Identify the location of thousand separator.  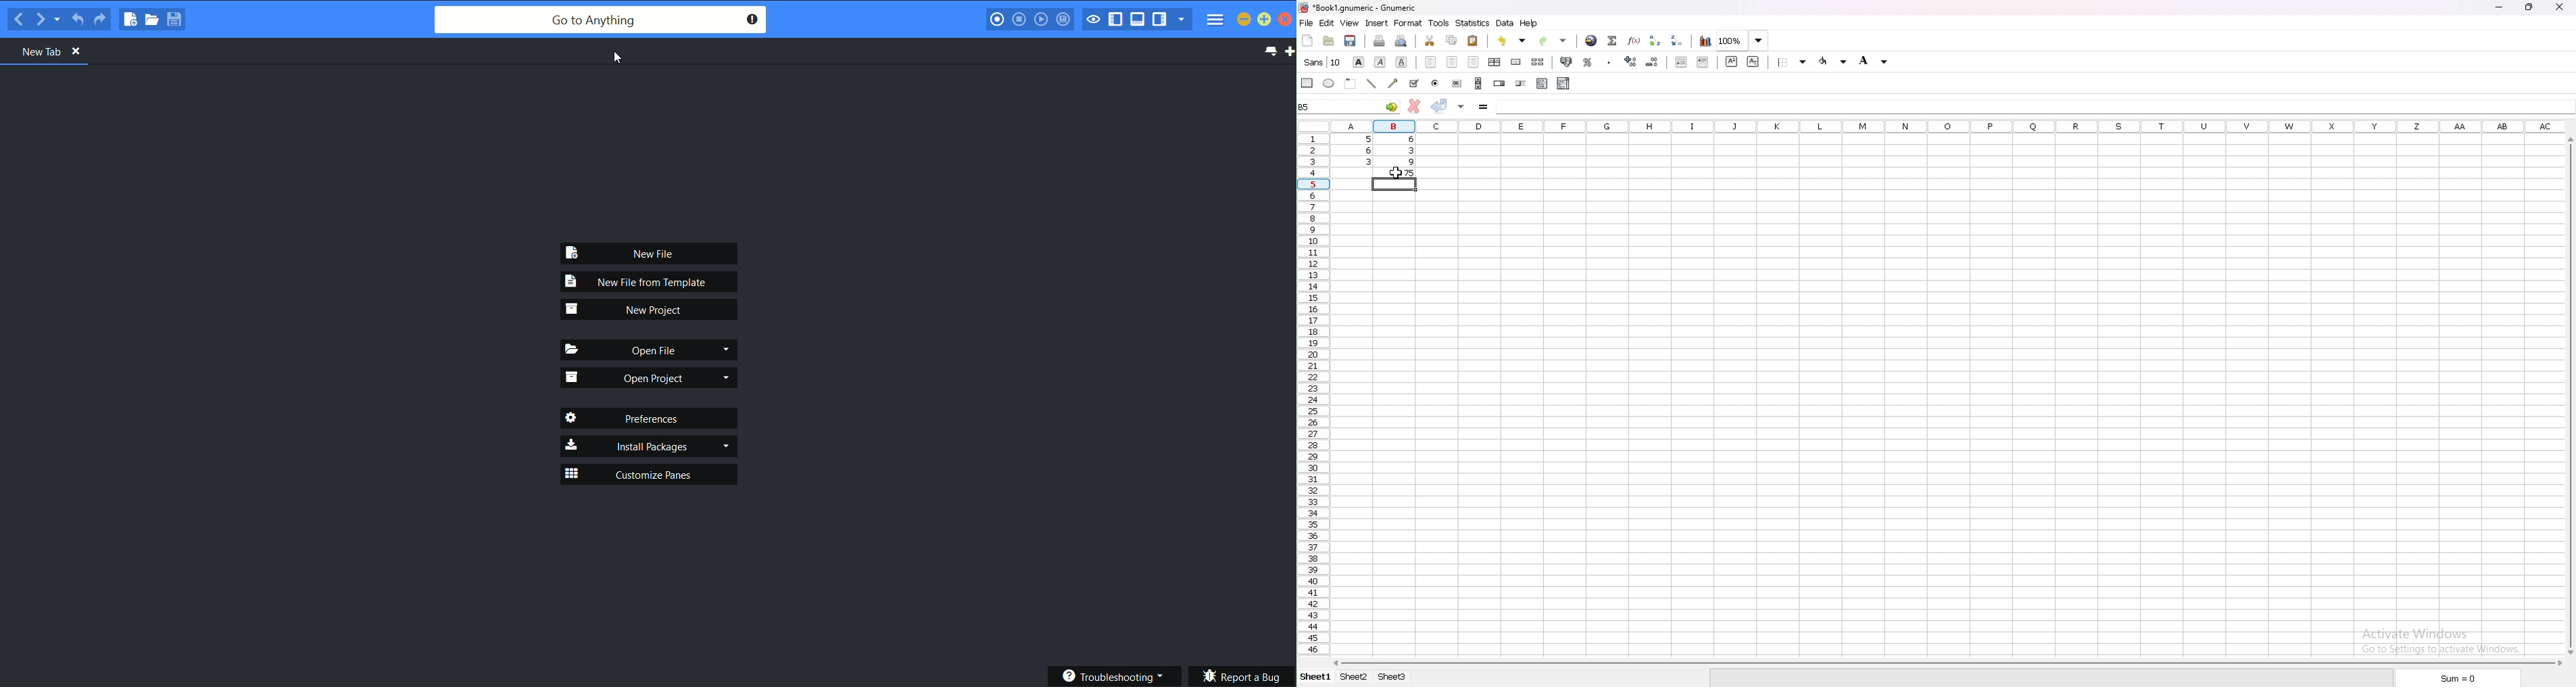
(1610, 61).